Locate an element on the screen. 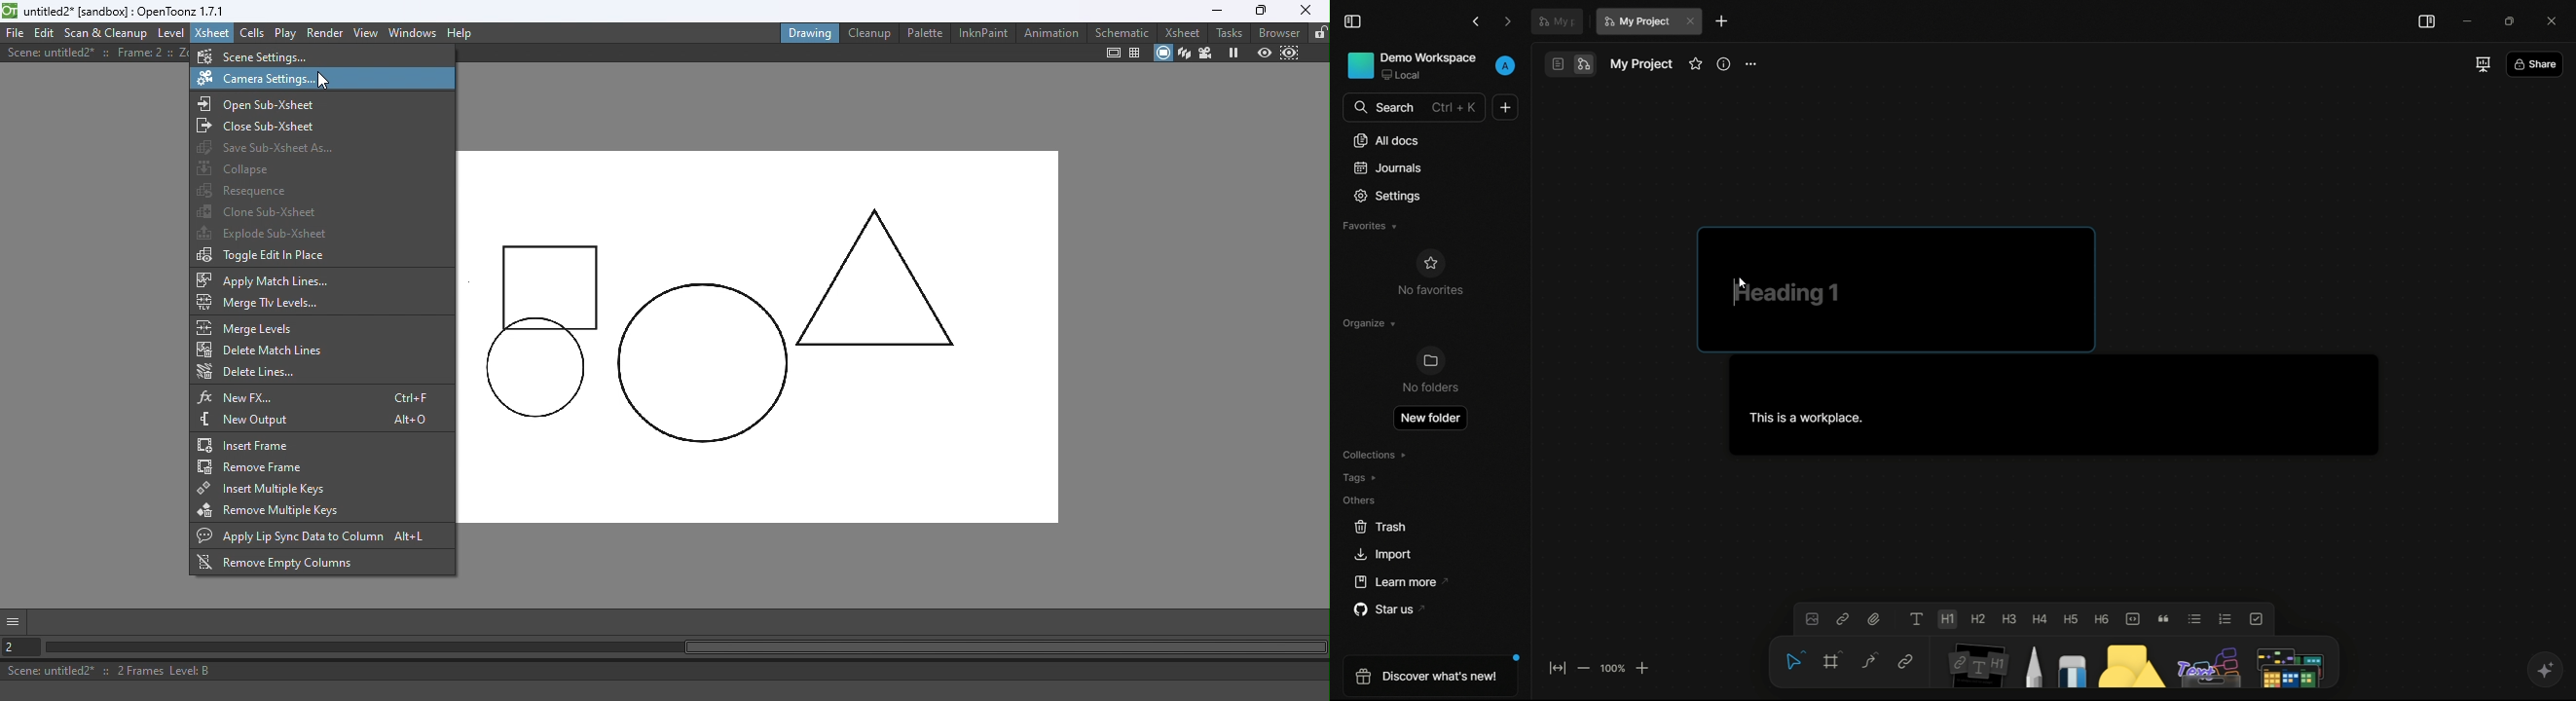 The height and width of the screenshot is (728, 2576). link is located at coordinates (1905, 662).